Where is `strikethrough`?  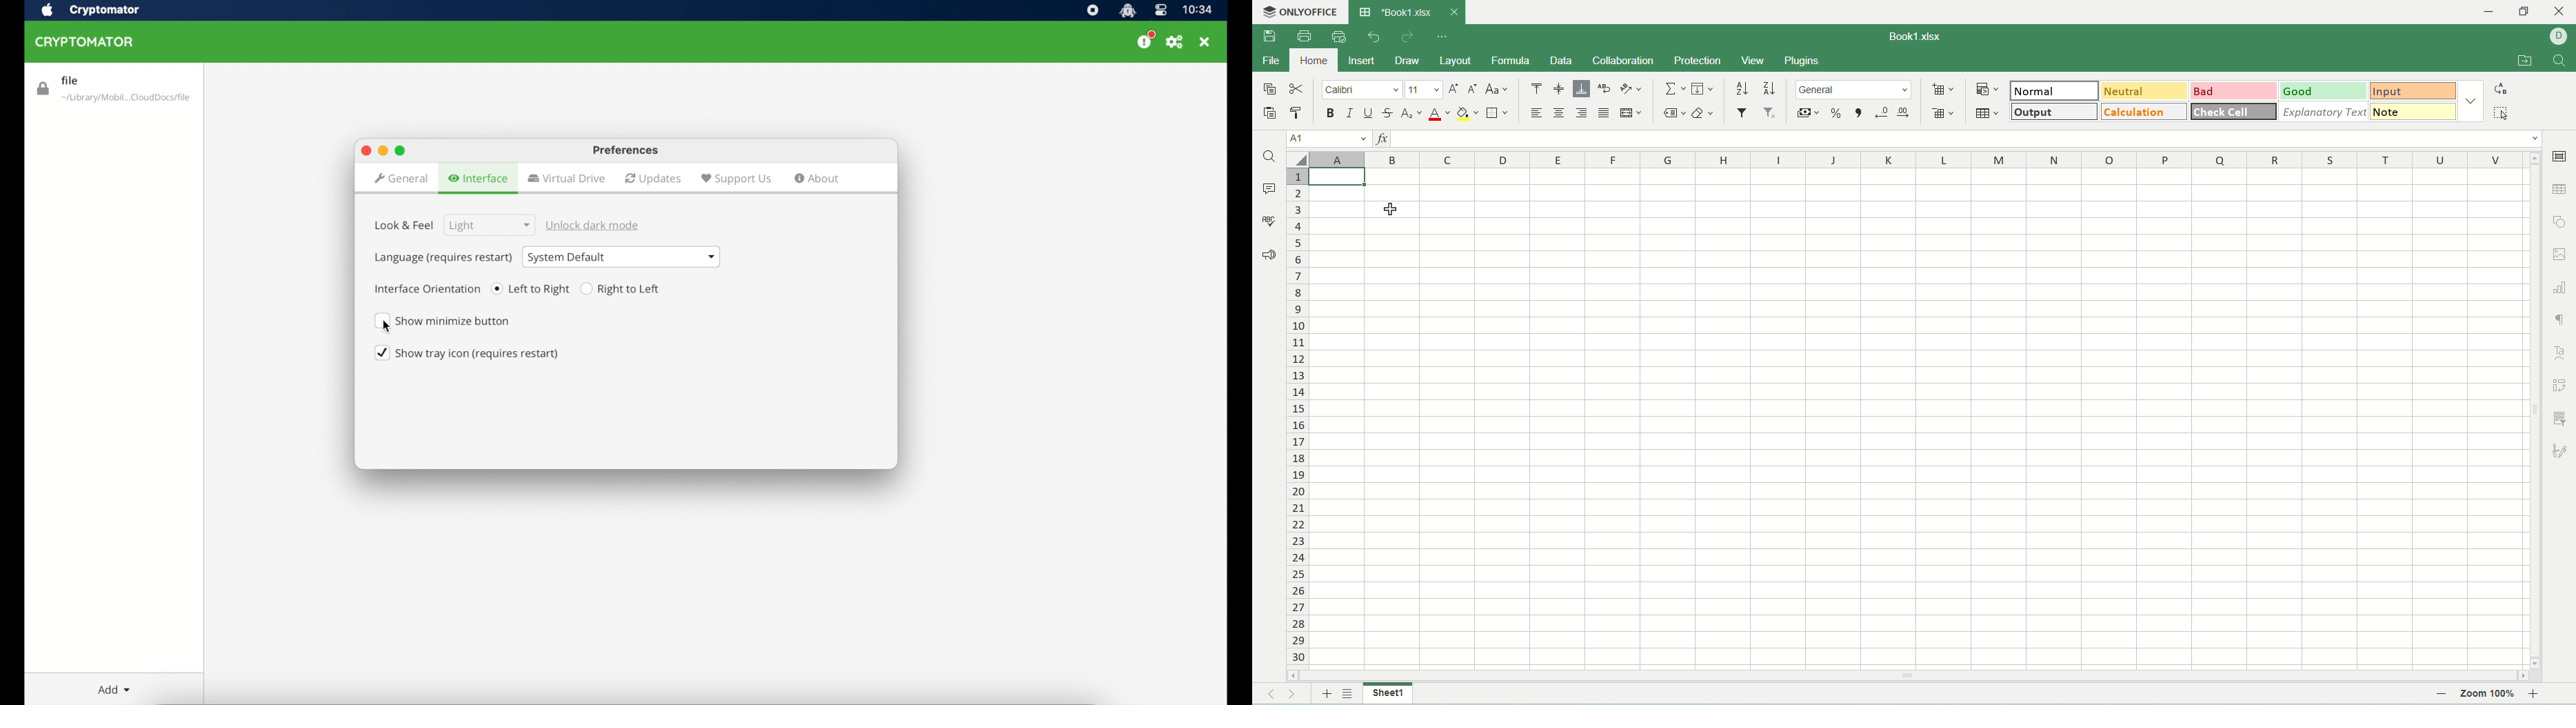
strikethrough is located at coordinates (1389, 115).